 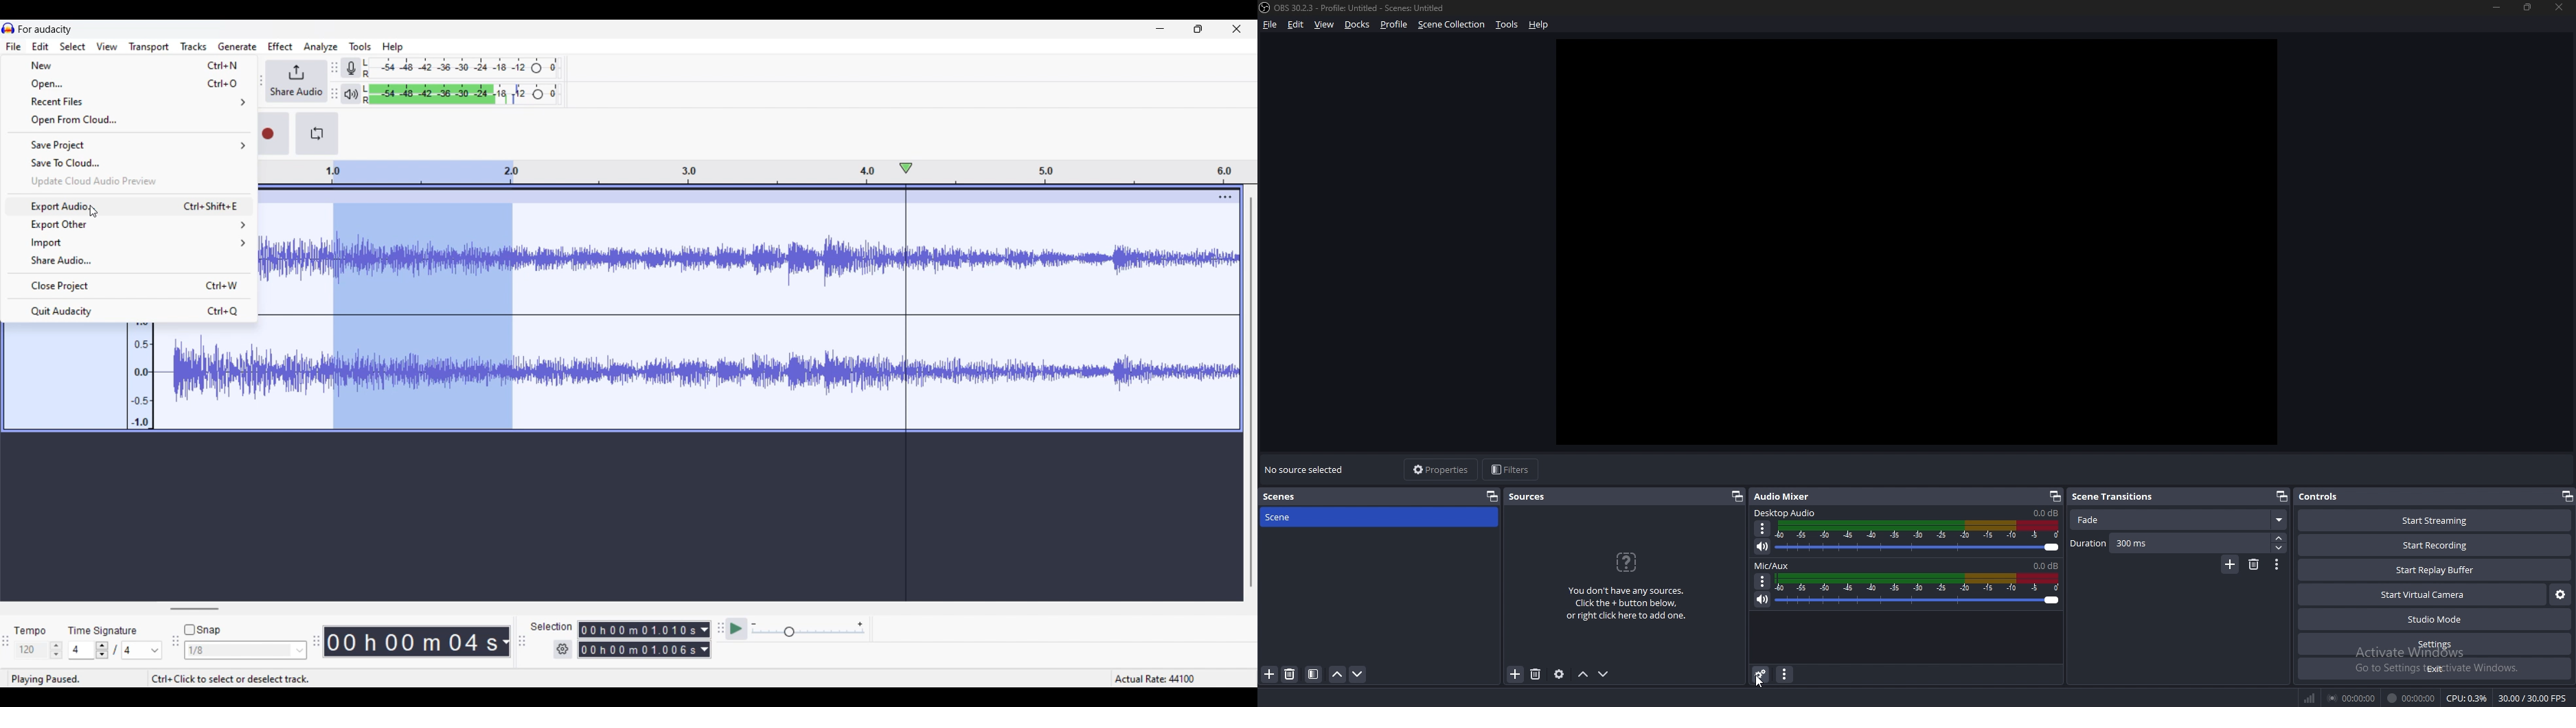 What do you see at coordinates (2169, 544) in the screenshot?
I see `duration` at bounding box center [2169, 544].